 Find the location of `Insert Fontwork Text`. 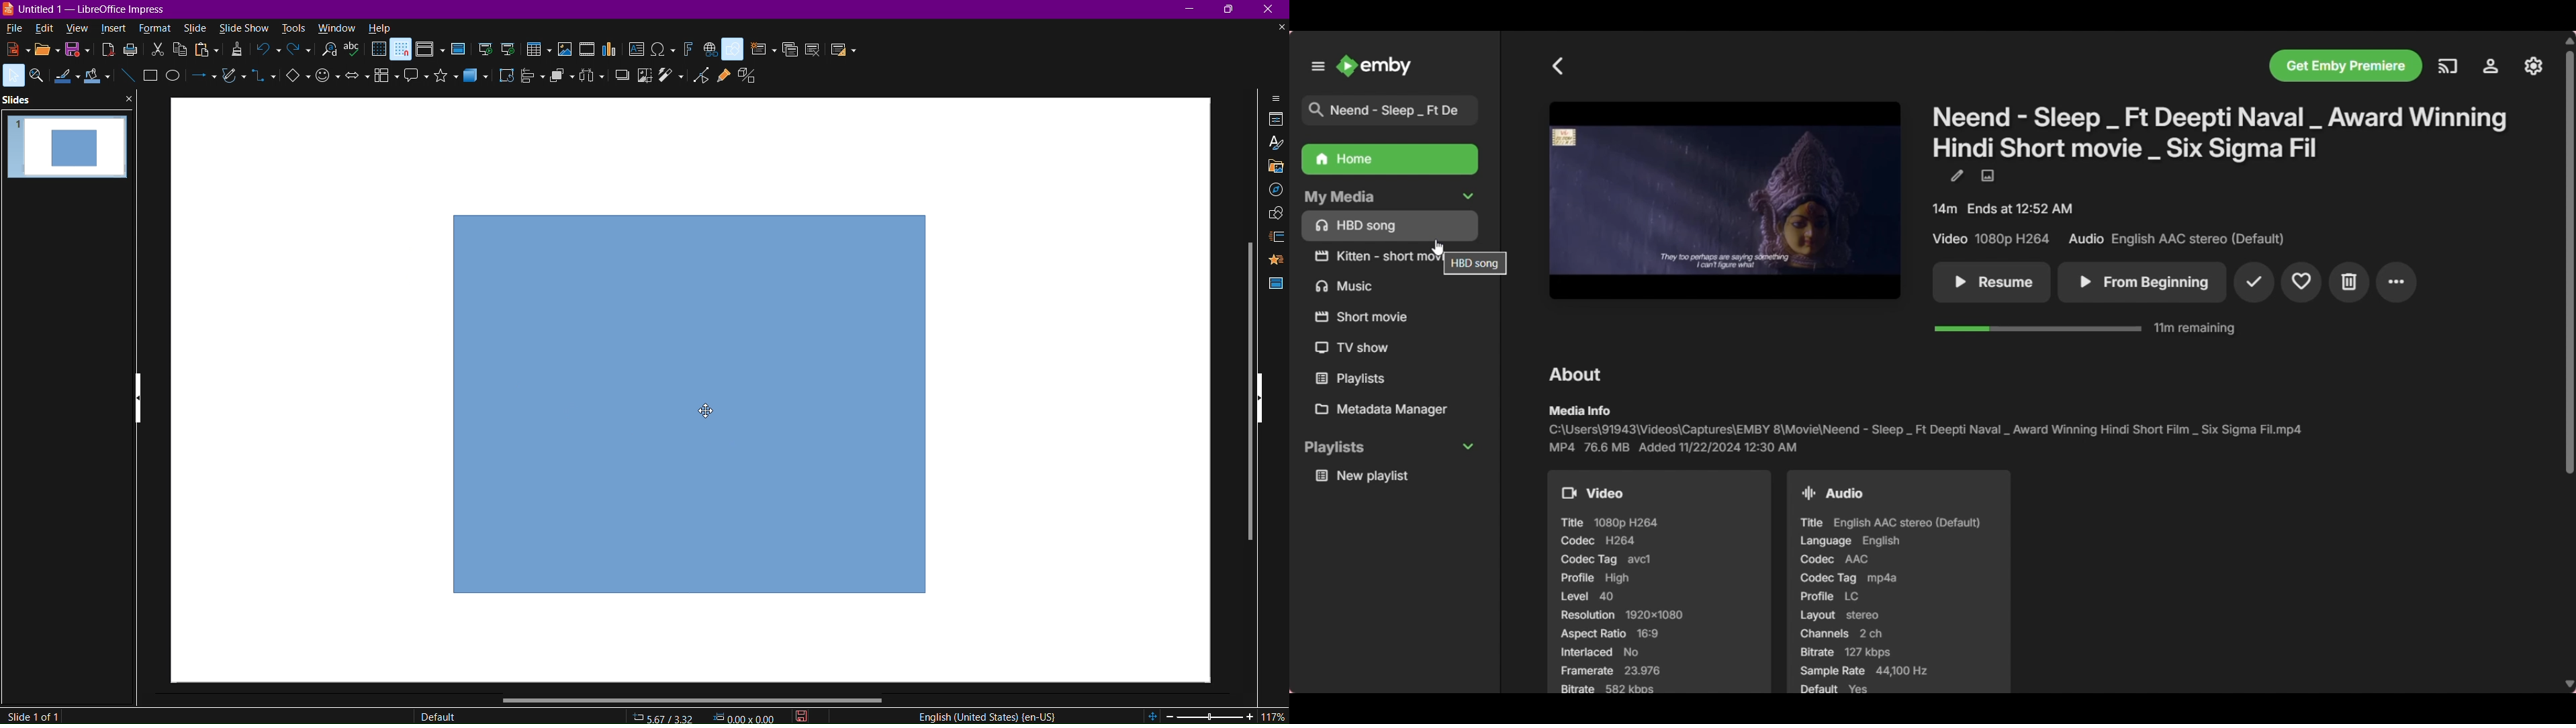

Insert Fontwork Text is located at coordinates (686, 49).